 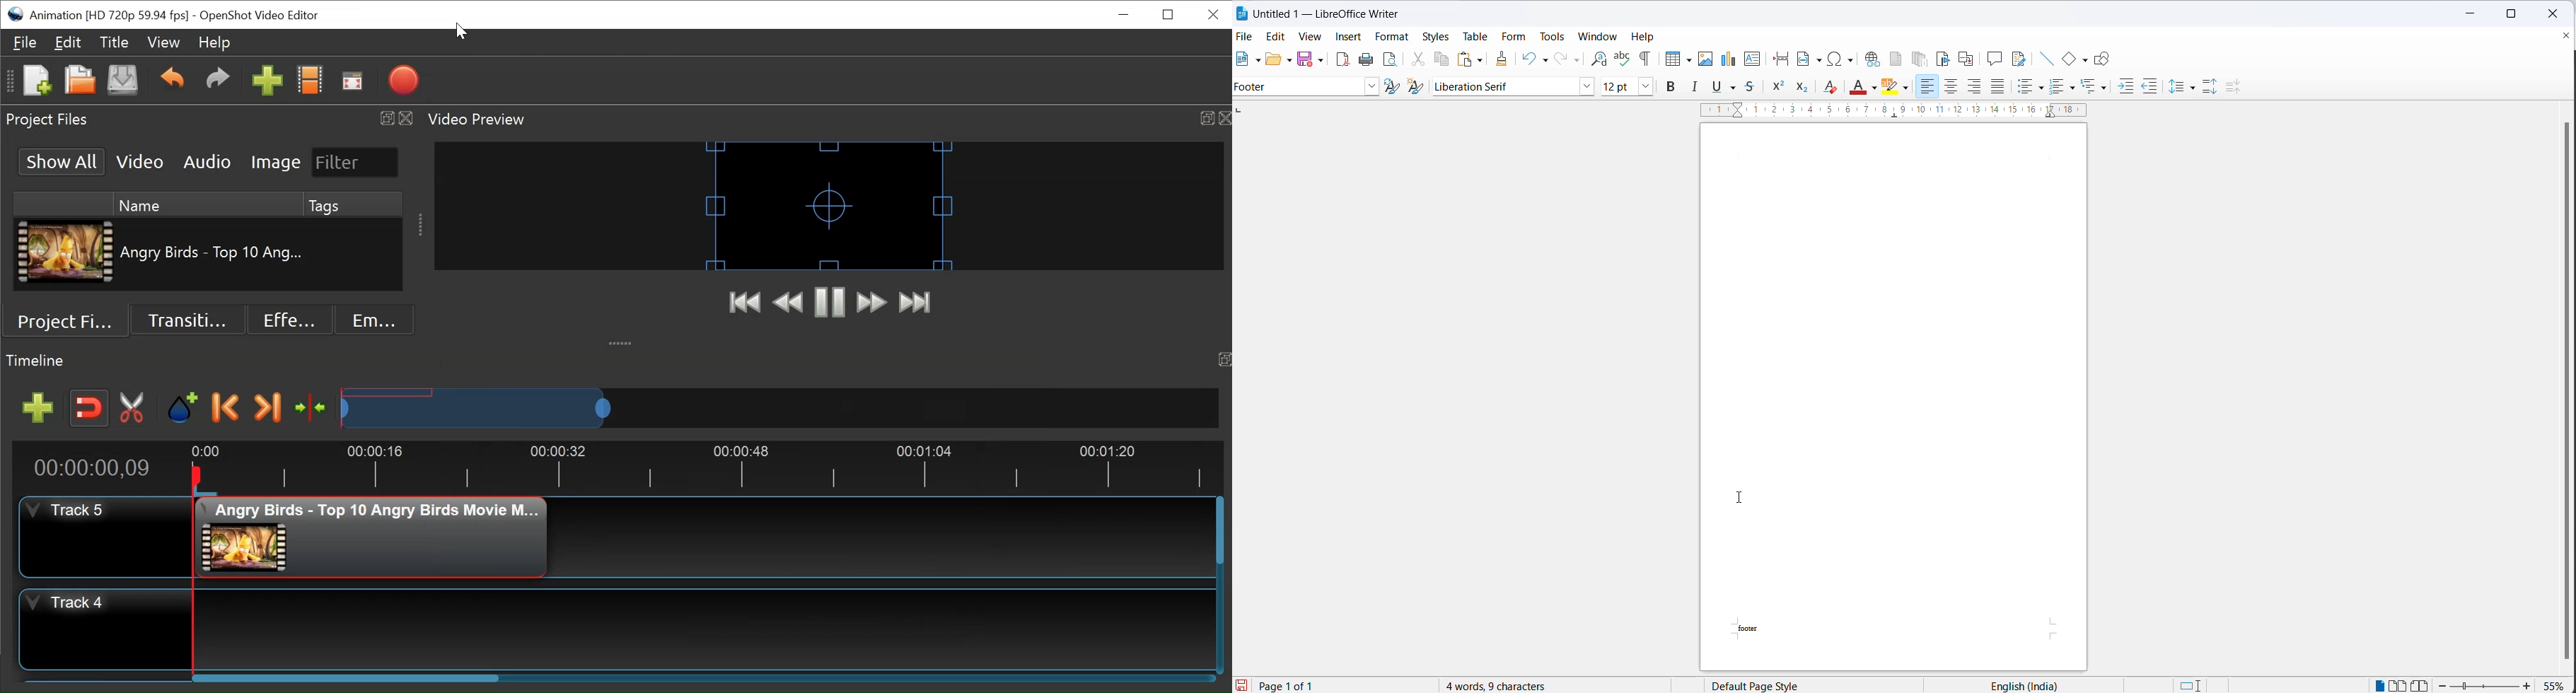 I want to click on strikethrough, so click(x=1753, y=86).